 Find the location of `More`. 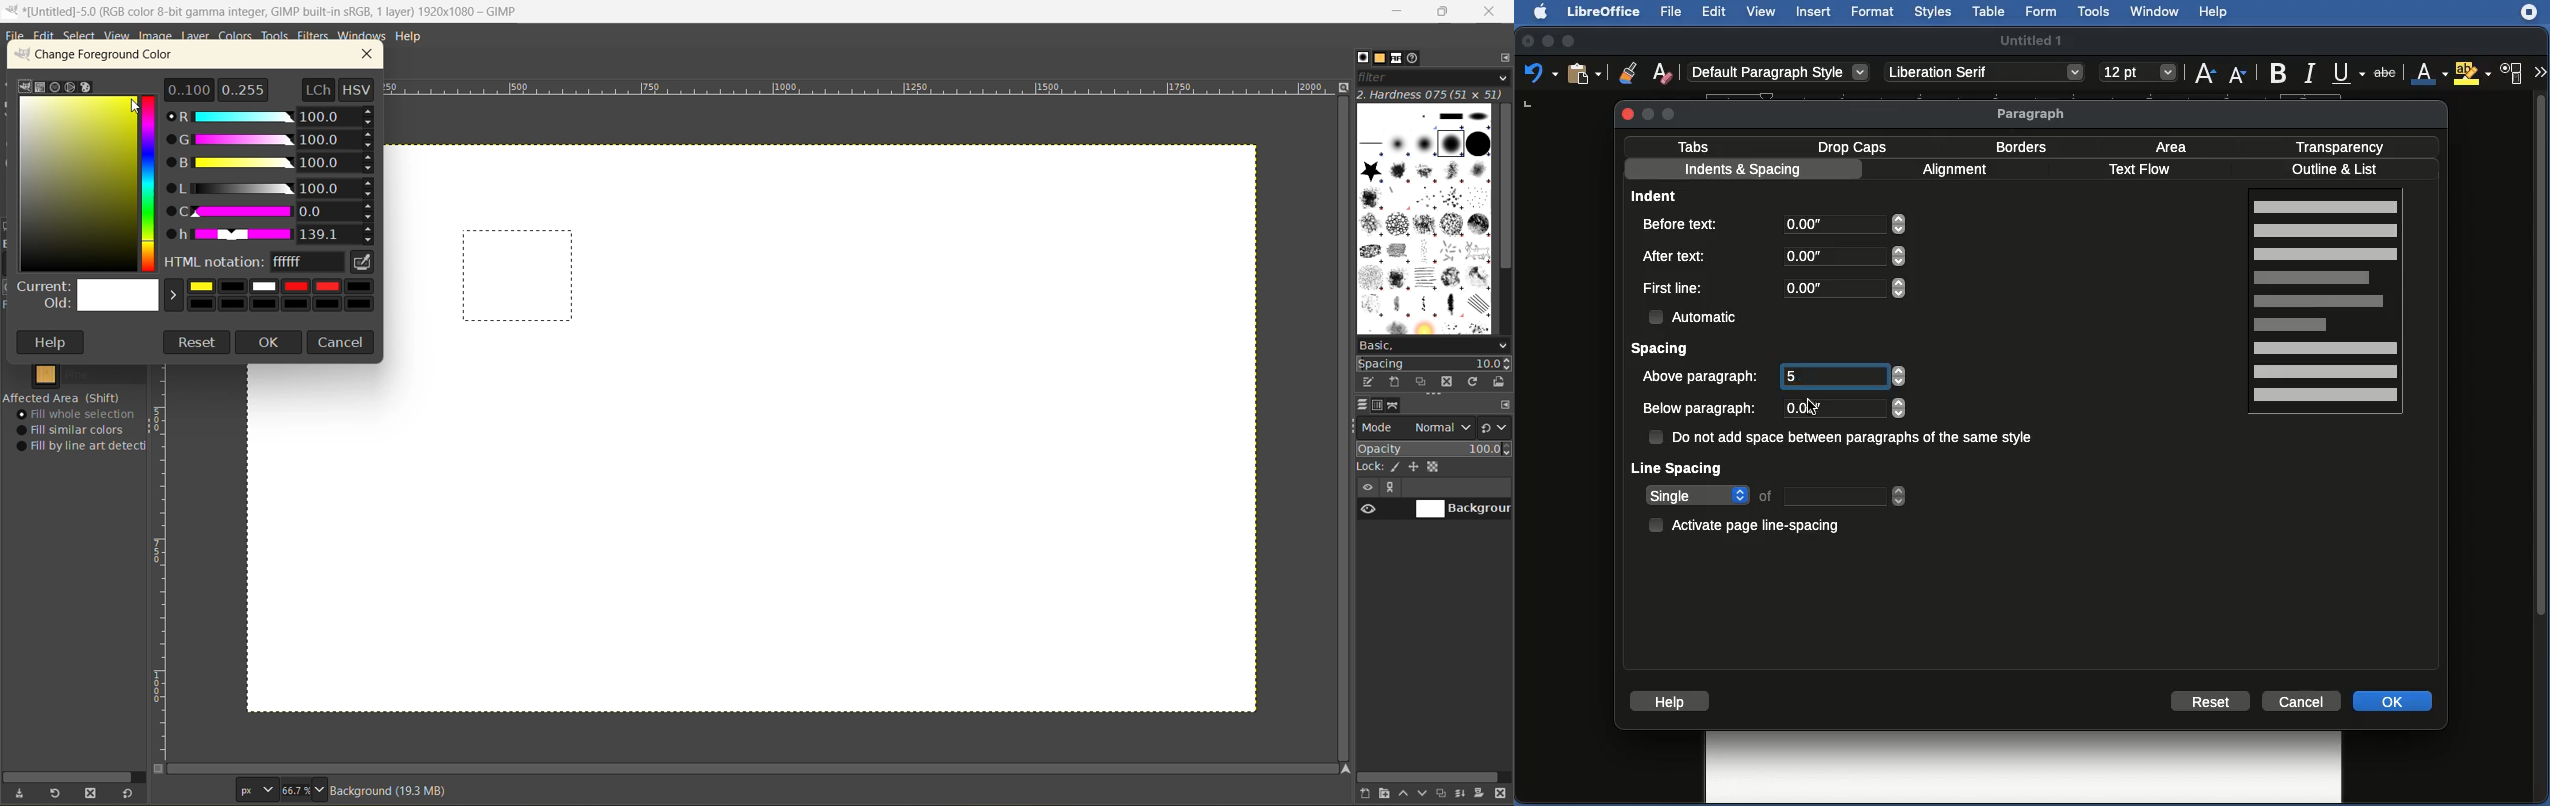

More is located at coordinates (2539, 70).